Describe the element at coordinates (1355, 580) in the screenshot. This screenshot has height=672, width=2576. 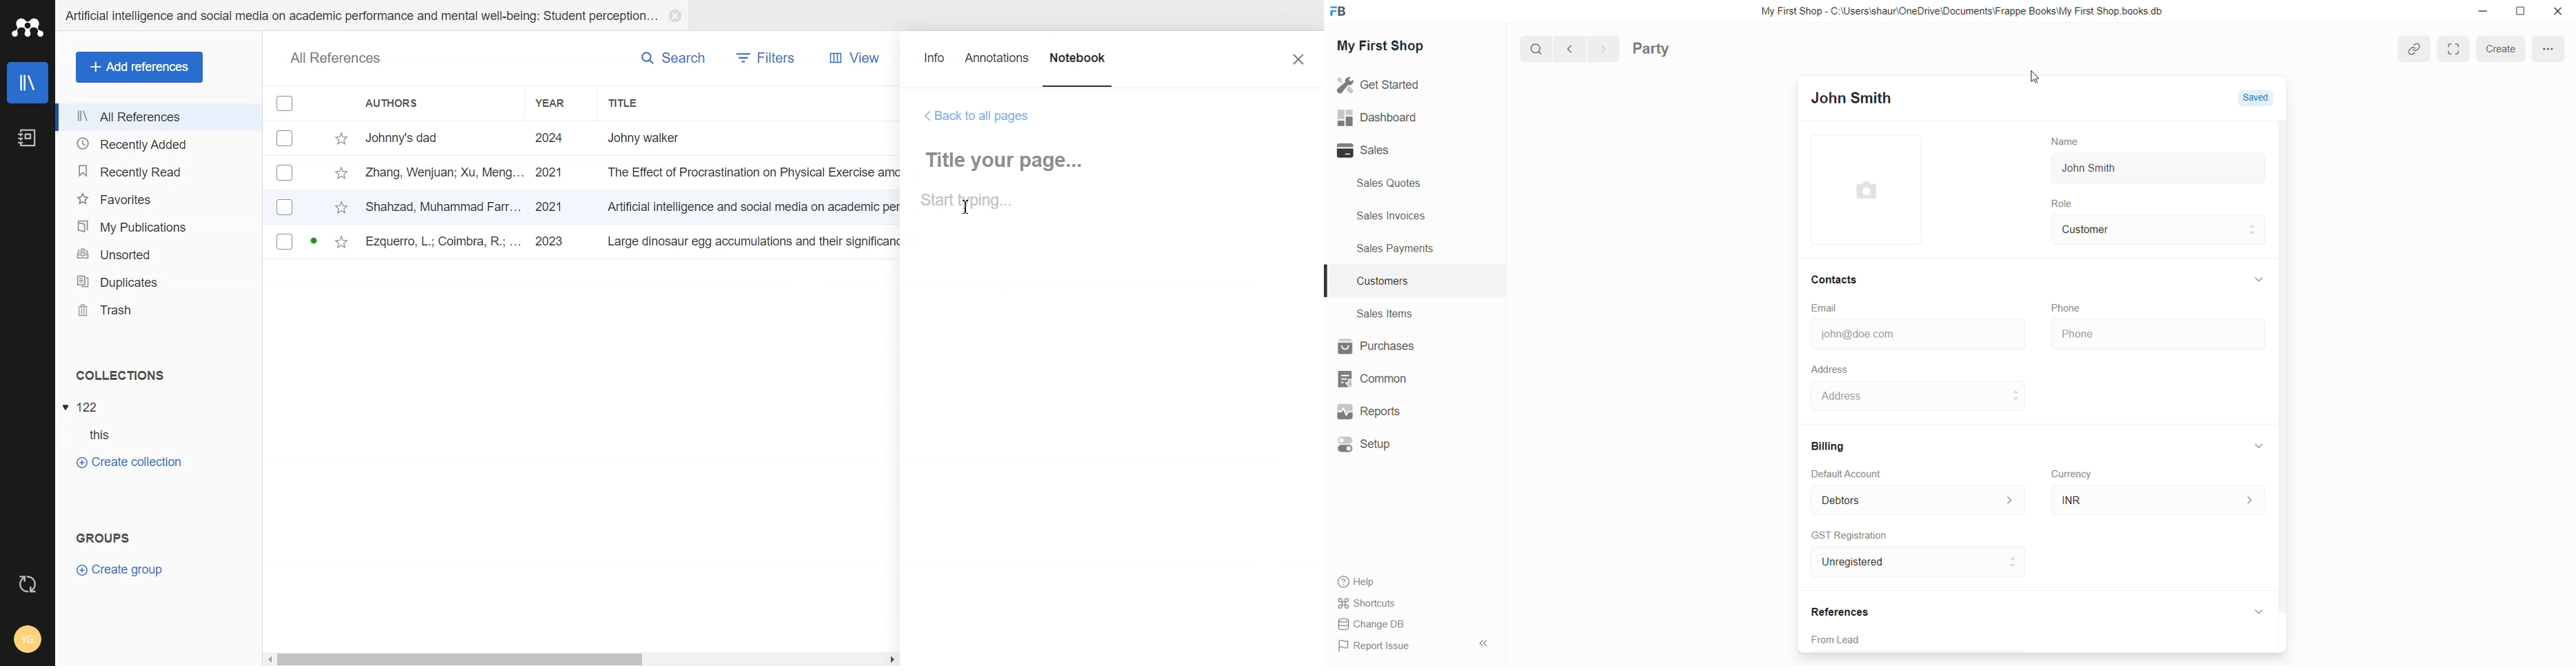
I see `Help` at that location.